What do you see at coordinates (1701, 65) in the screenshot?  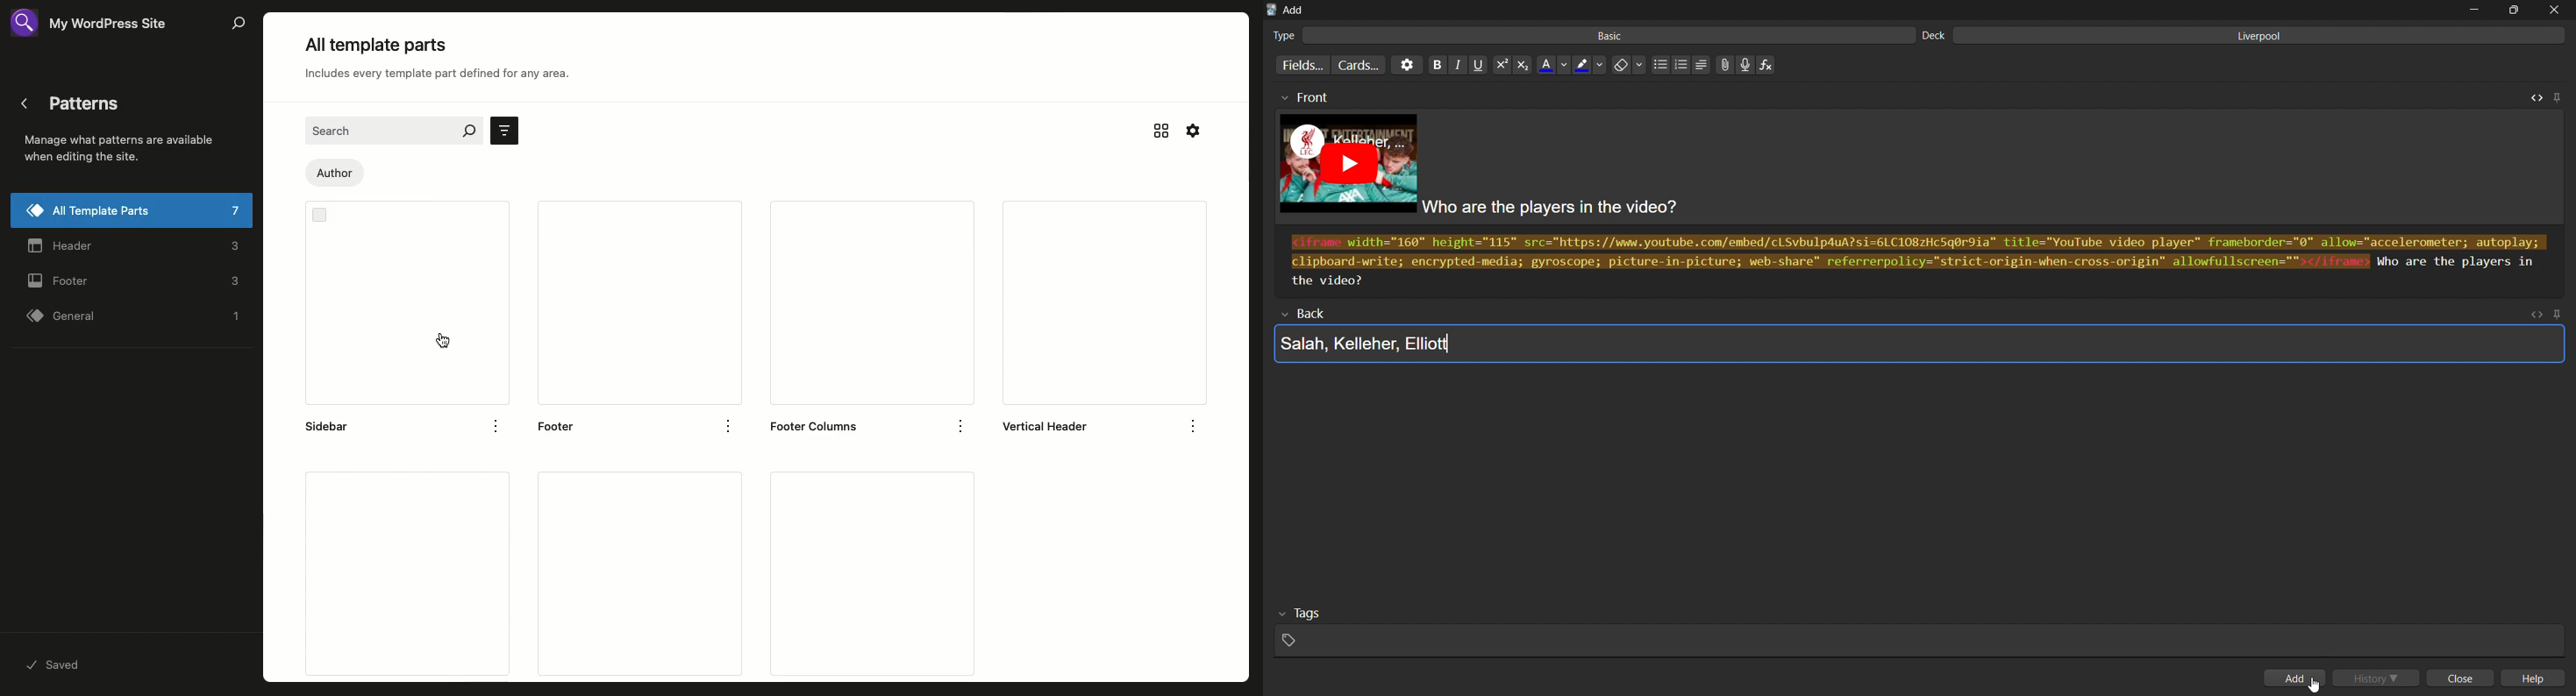 I see `line spacing` at bounding box center [1701, 65].